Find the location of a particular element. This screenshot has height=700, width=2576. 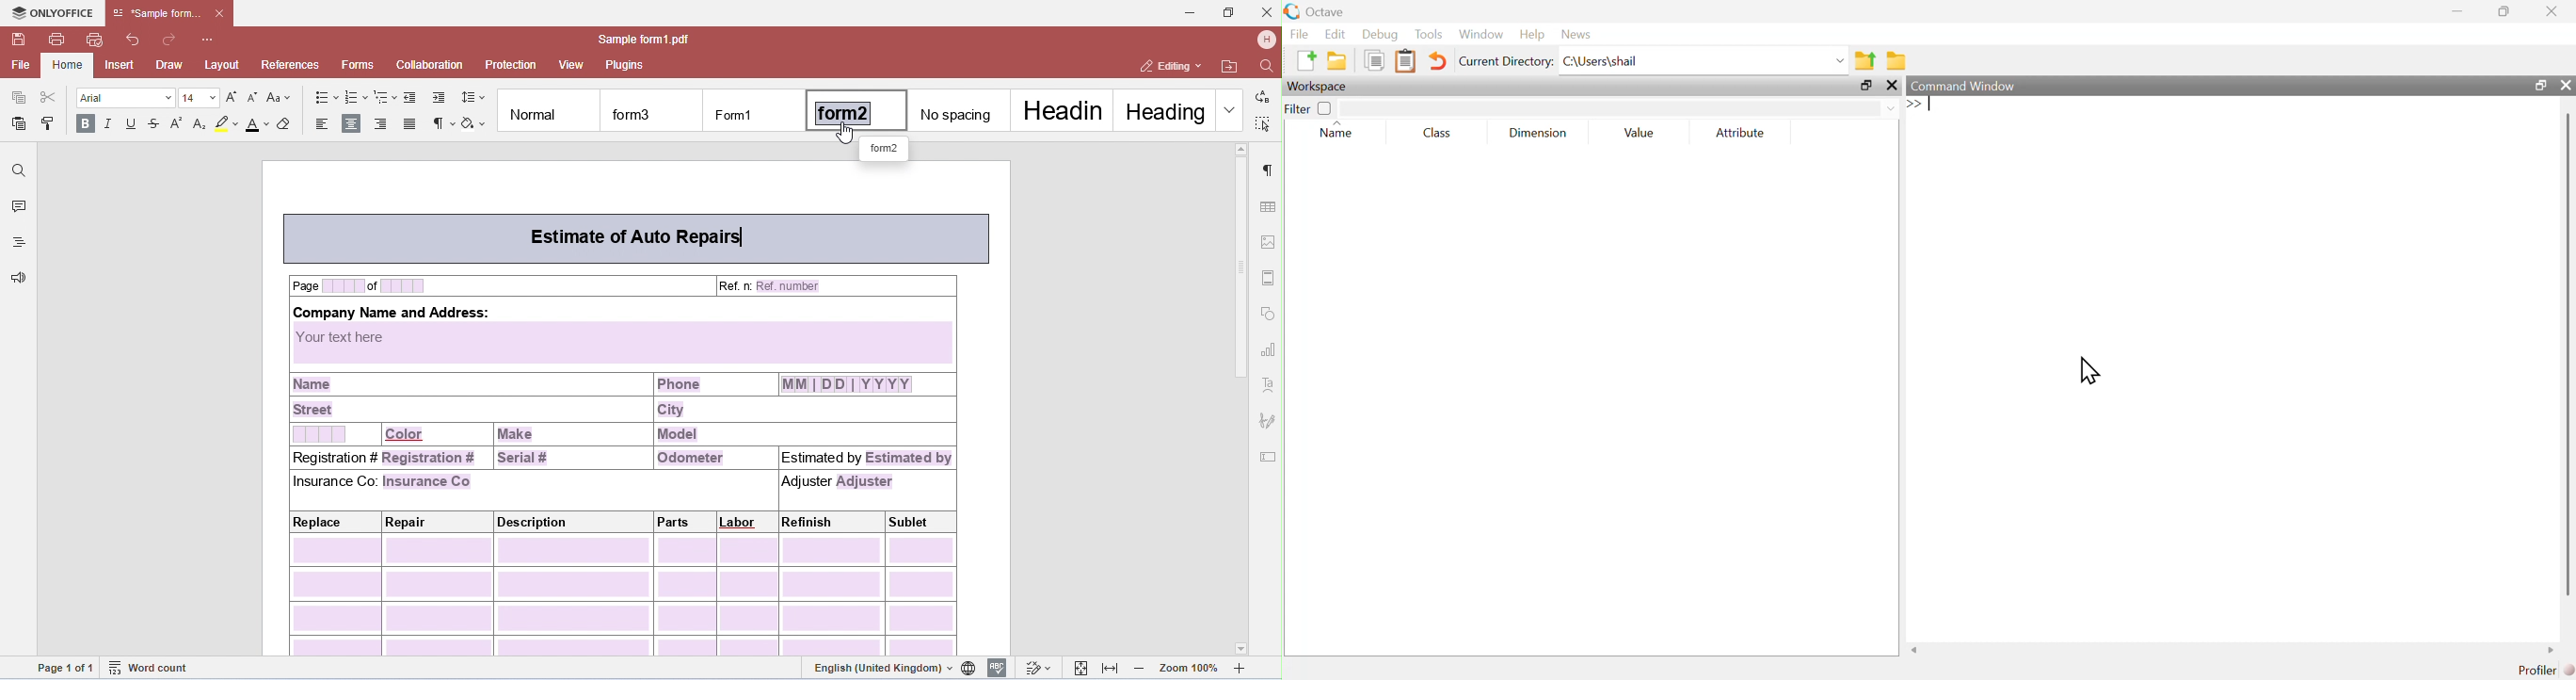

Help is located at coordinates (1531, 35).